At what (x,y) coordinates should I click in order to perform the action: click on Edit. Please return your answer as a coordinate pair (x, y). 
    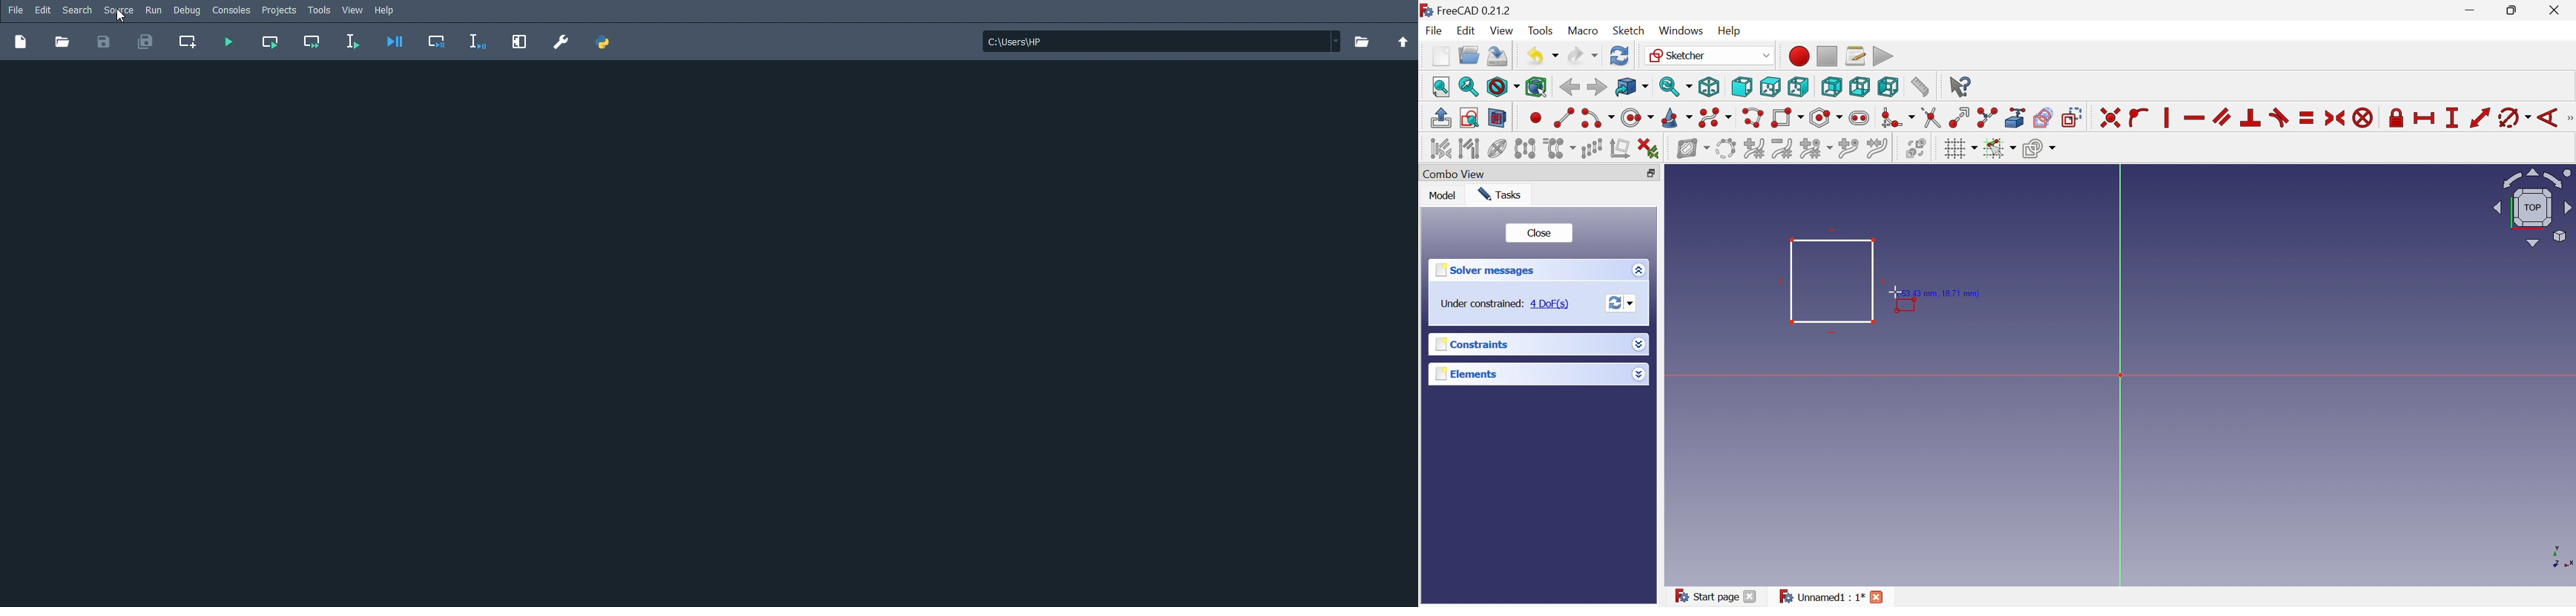
    Looking at the image, I should click on (45, 10).